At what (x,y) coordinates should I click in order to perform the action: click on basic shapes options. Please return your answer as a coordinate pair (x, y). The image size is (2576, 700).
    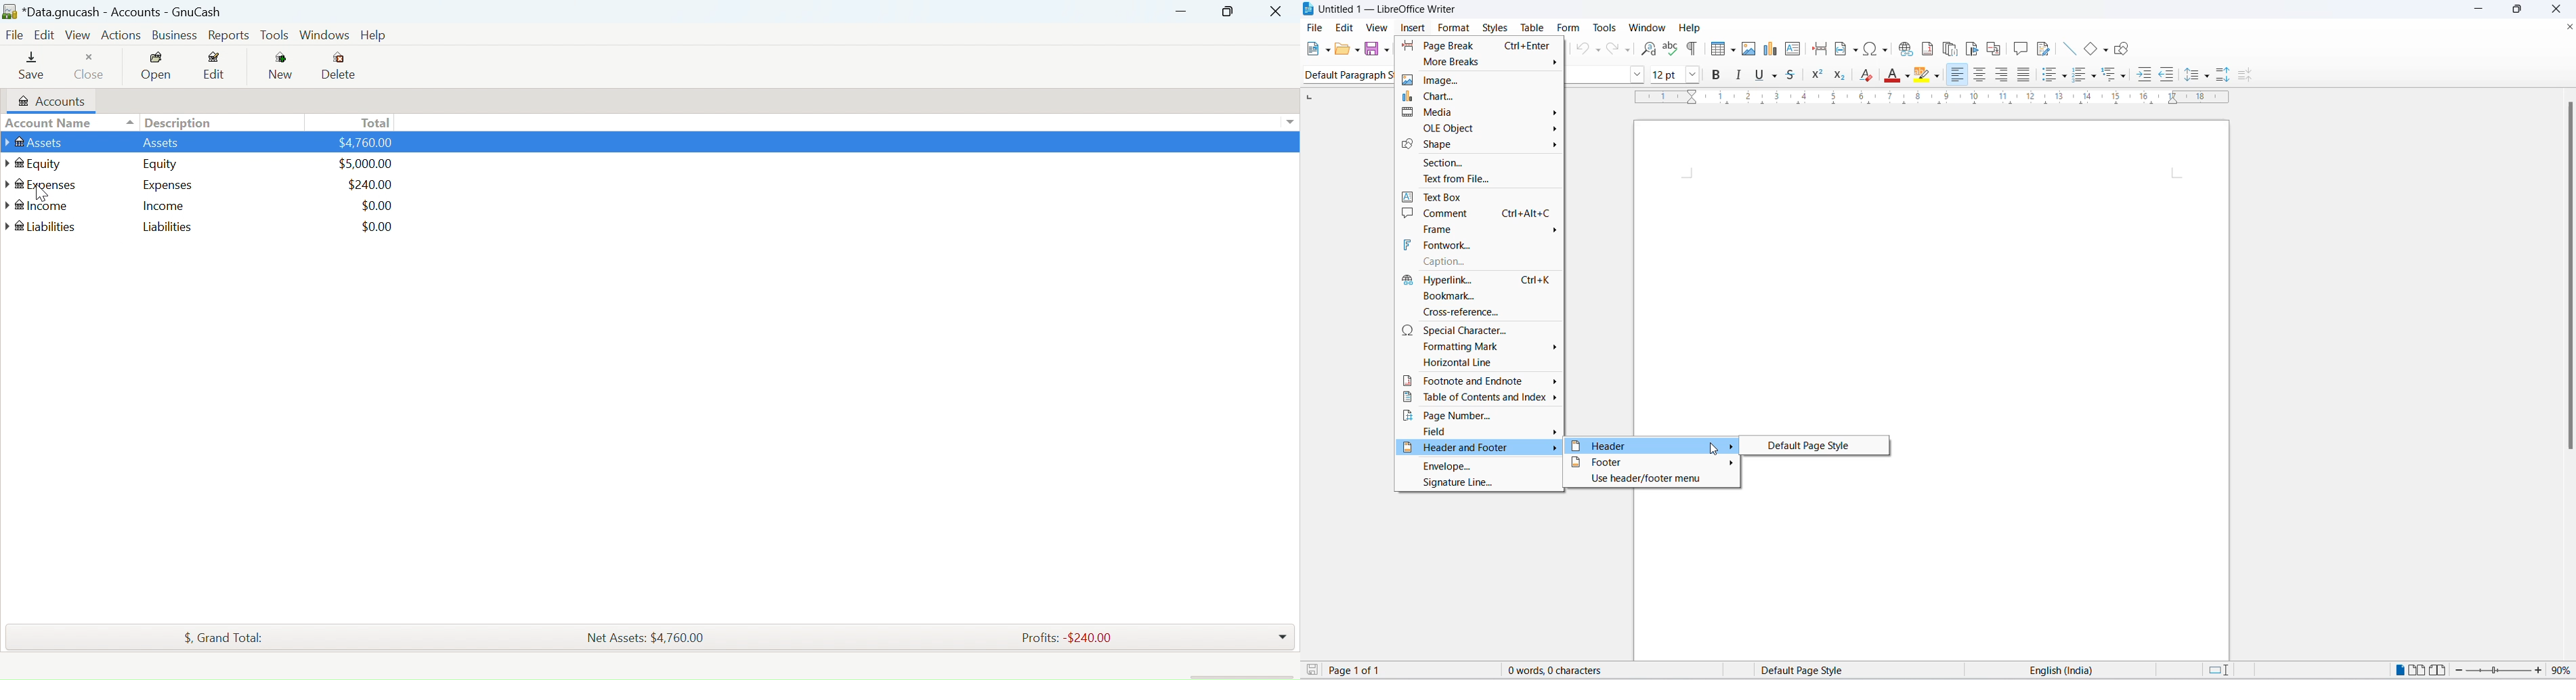
    Looking at the image, I should click on (2104, 51).